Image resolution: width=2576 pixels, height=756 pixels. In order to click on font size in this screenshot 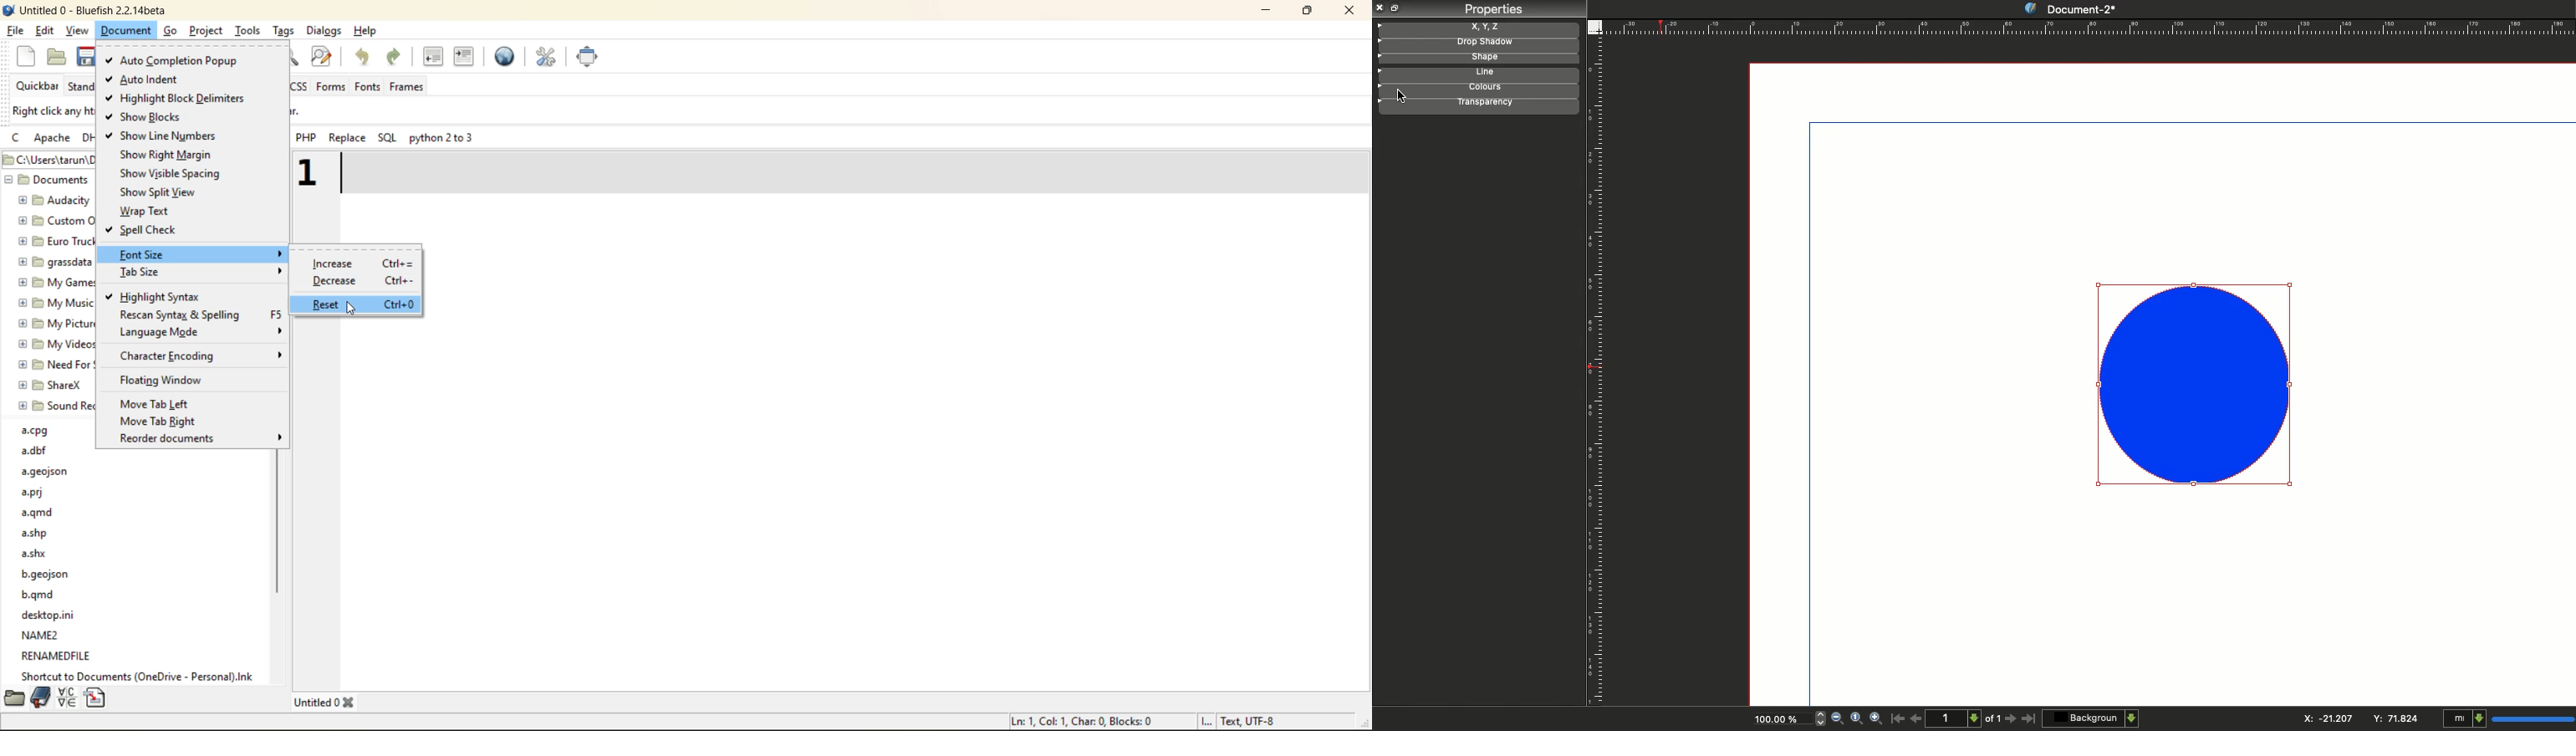, I will do `click(152, 252)`.